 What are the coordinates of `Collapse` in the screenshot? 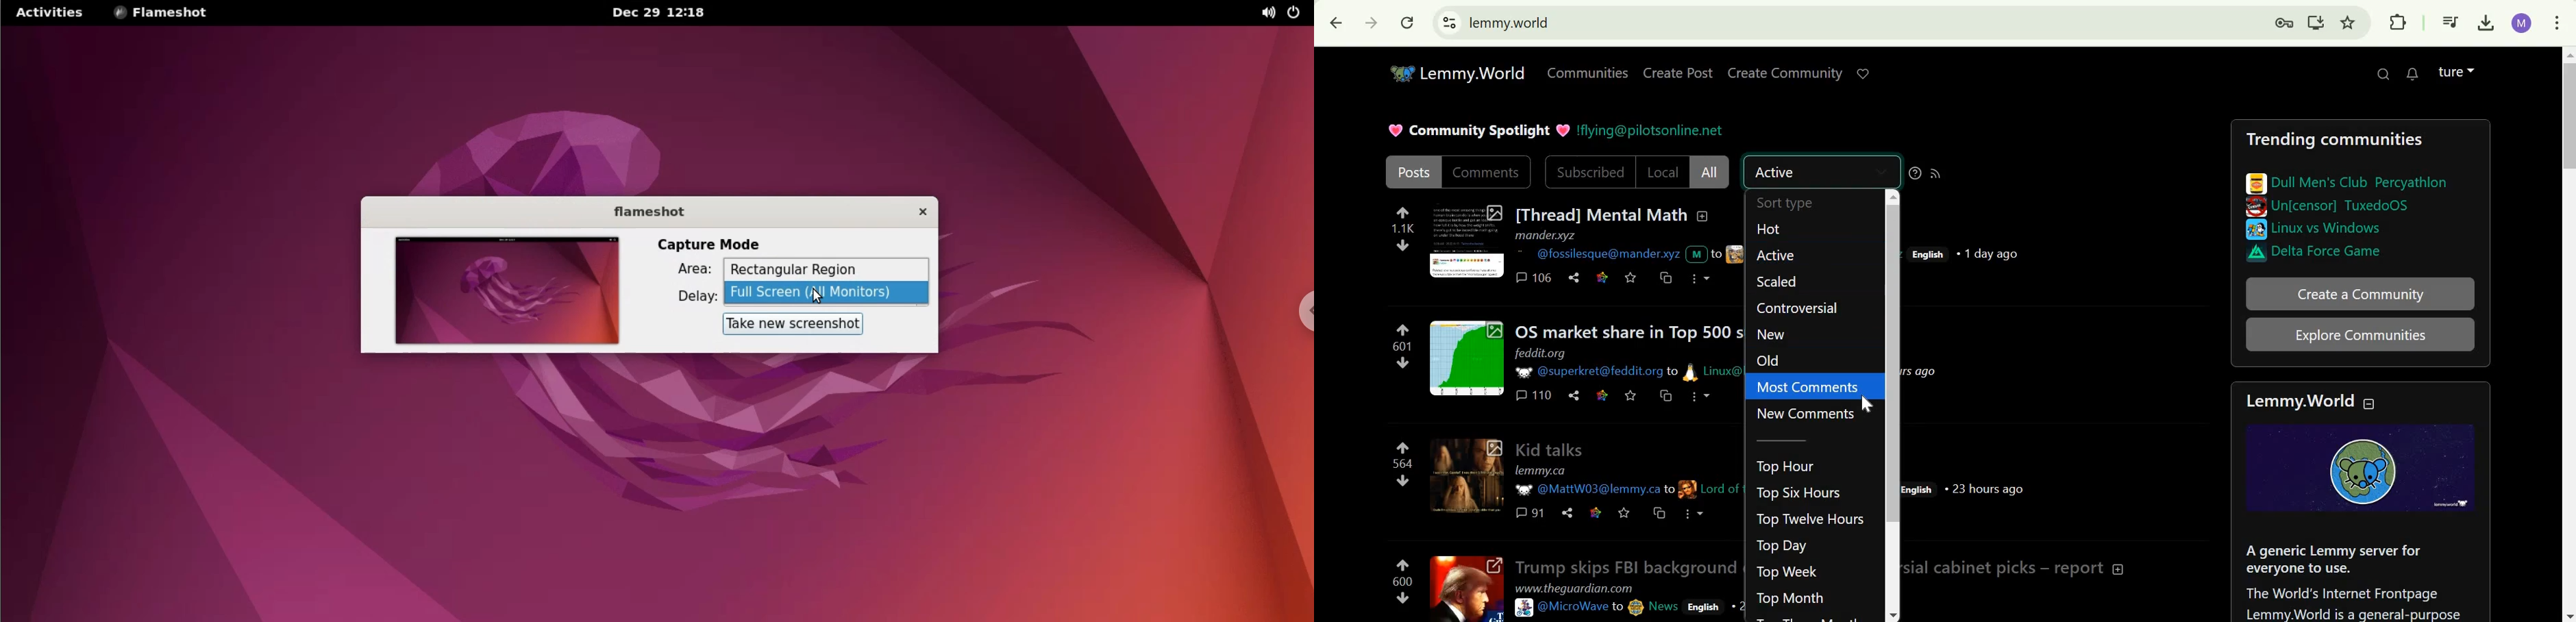 It's located at (2119, 567).